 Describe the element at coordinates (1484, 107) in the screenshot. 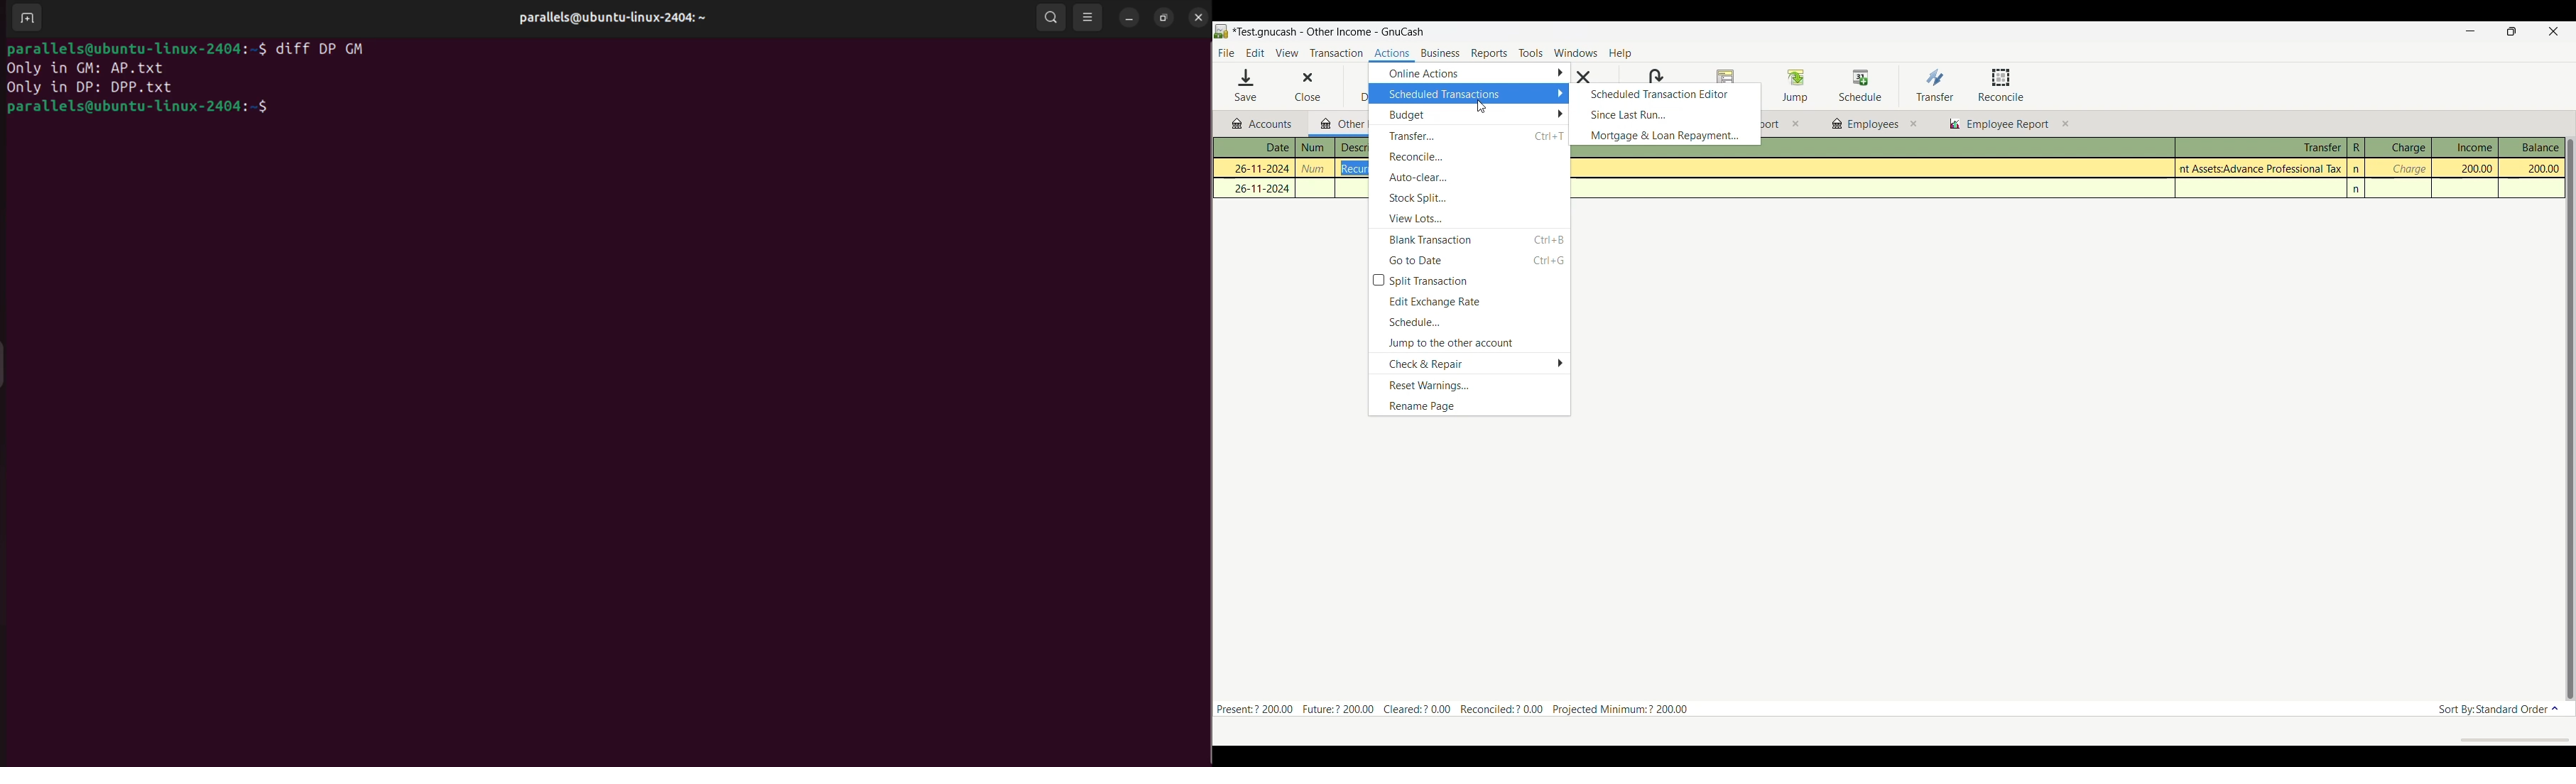

I see `cursor` at that location.